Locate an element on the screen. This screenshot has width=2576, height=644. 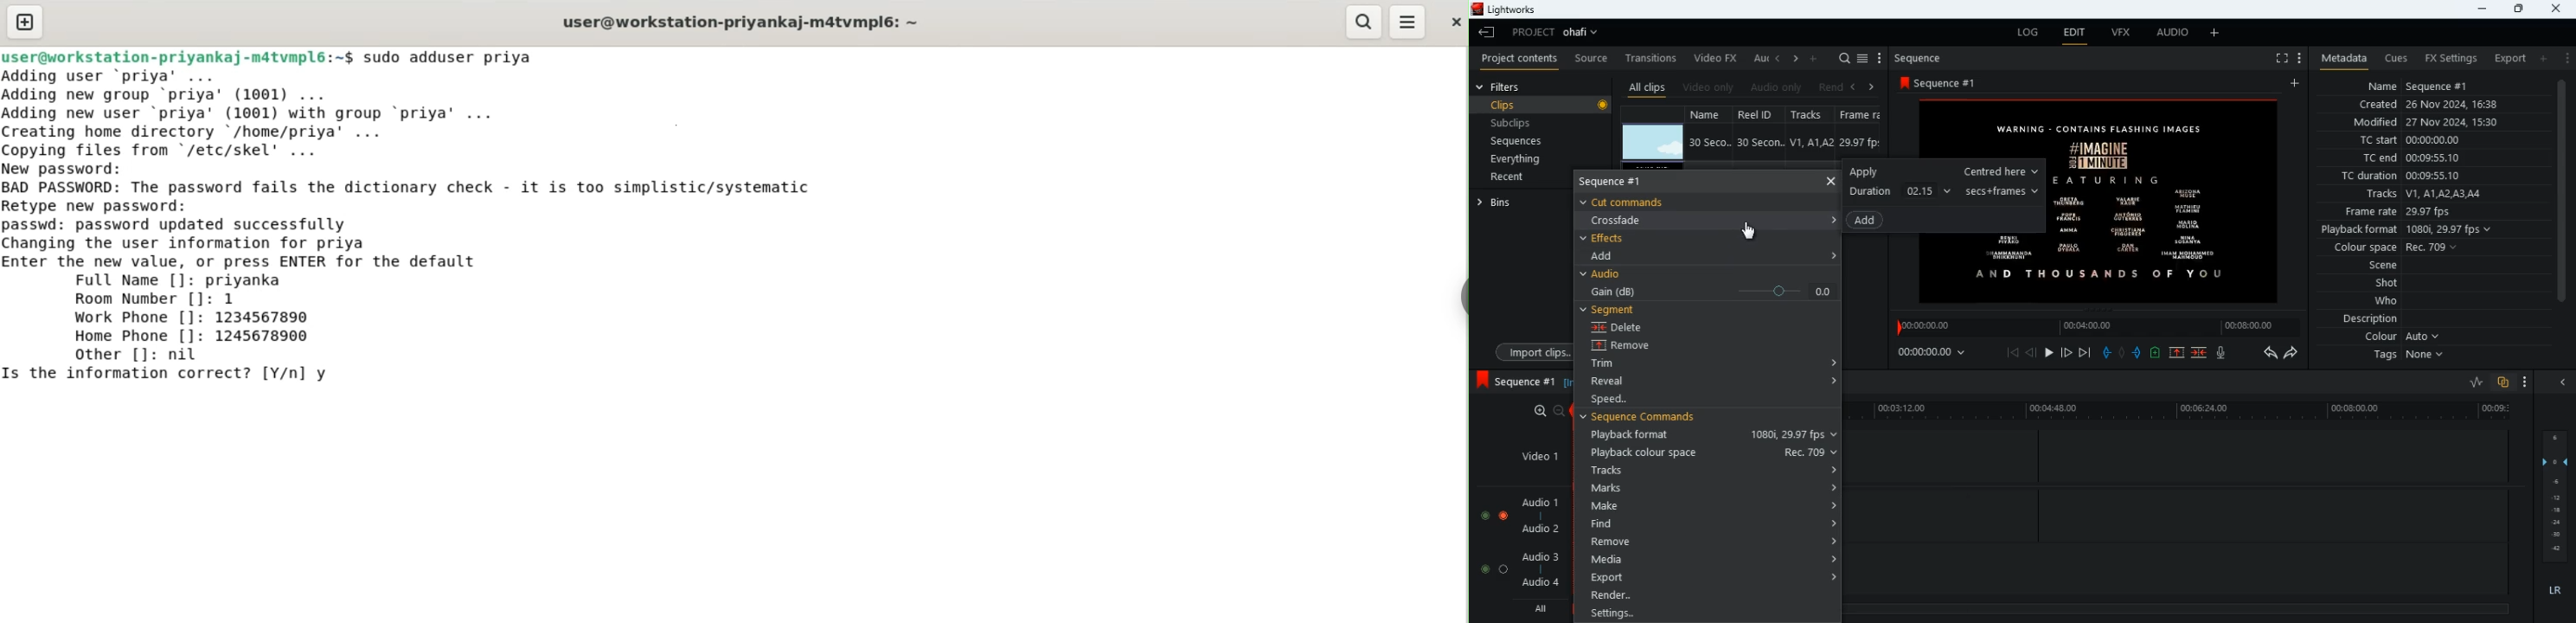
cues is located at coordinates (2396, 58).